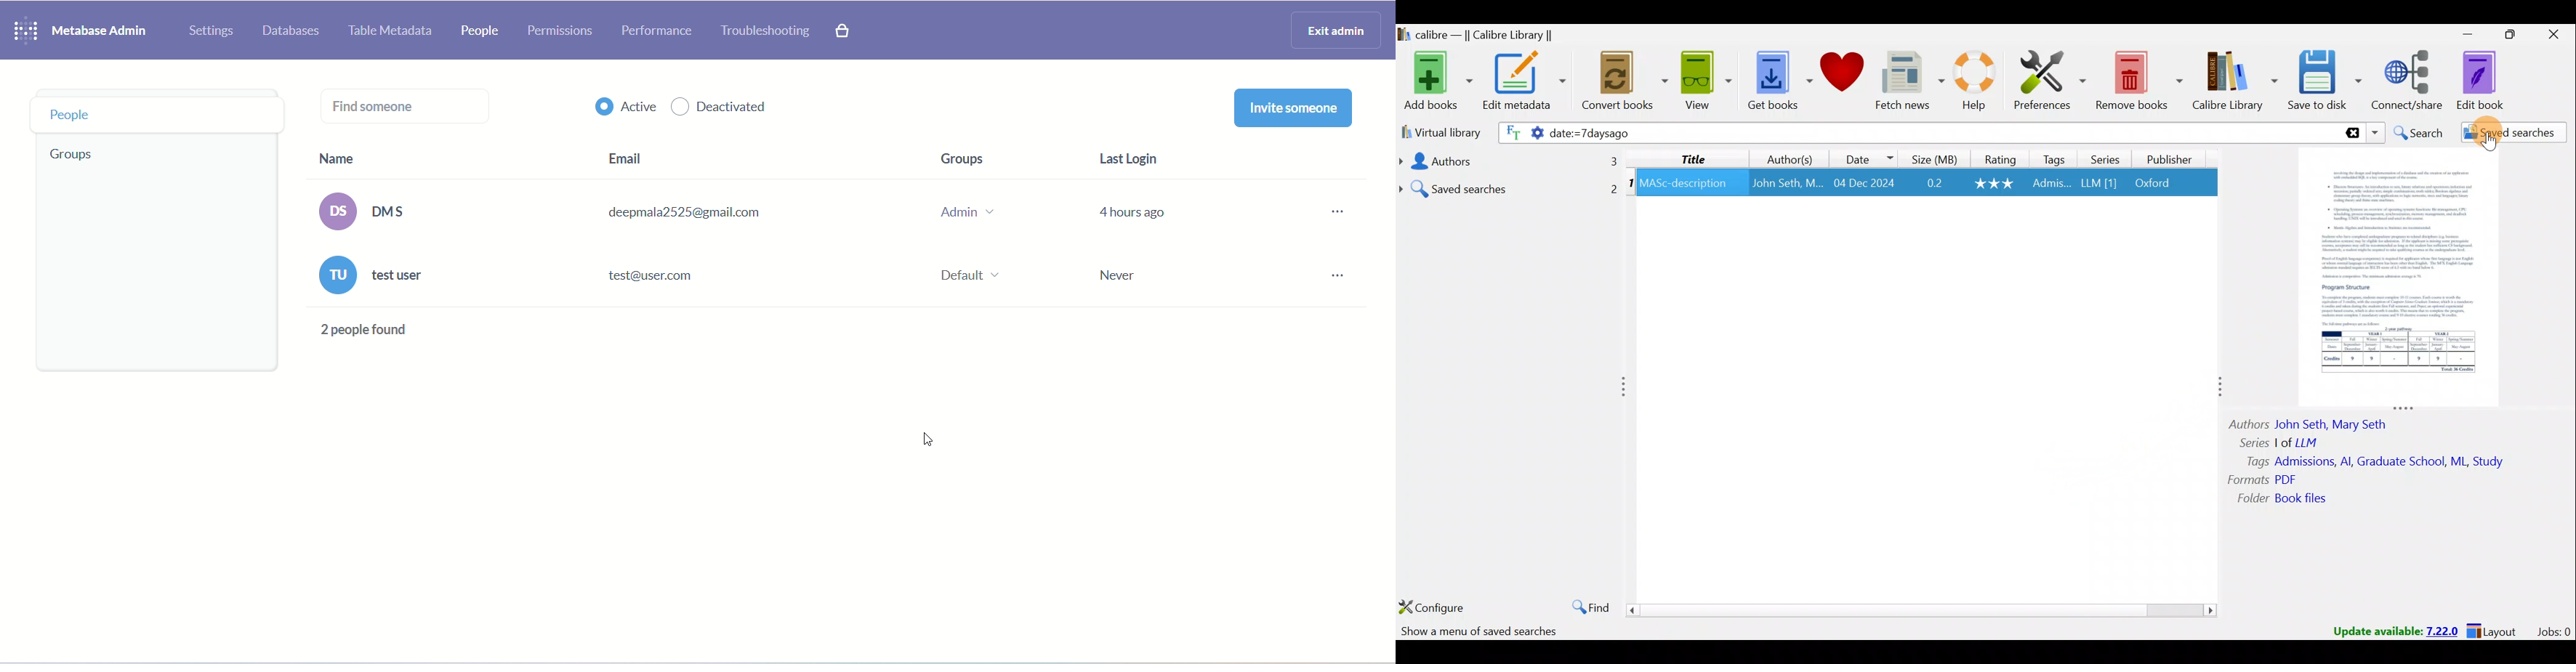 Image resolution: width=2576 pixels, height=672 pixels. What do you see at coordinates (25, 30) in the screenshot?
I see `logo` at bounding box center [25, 30].